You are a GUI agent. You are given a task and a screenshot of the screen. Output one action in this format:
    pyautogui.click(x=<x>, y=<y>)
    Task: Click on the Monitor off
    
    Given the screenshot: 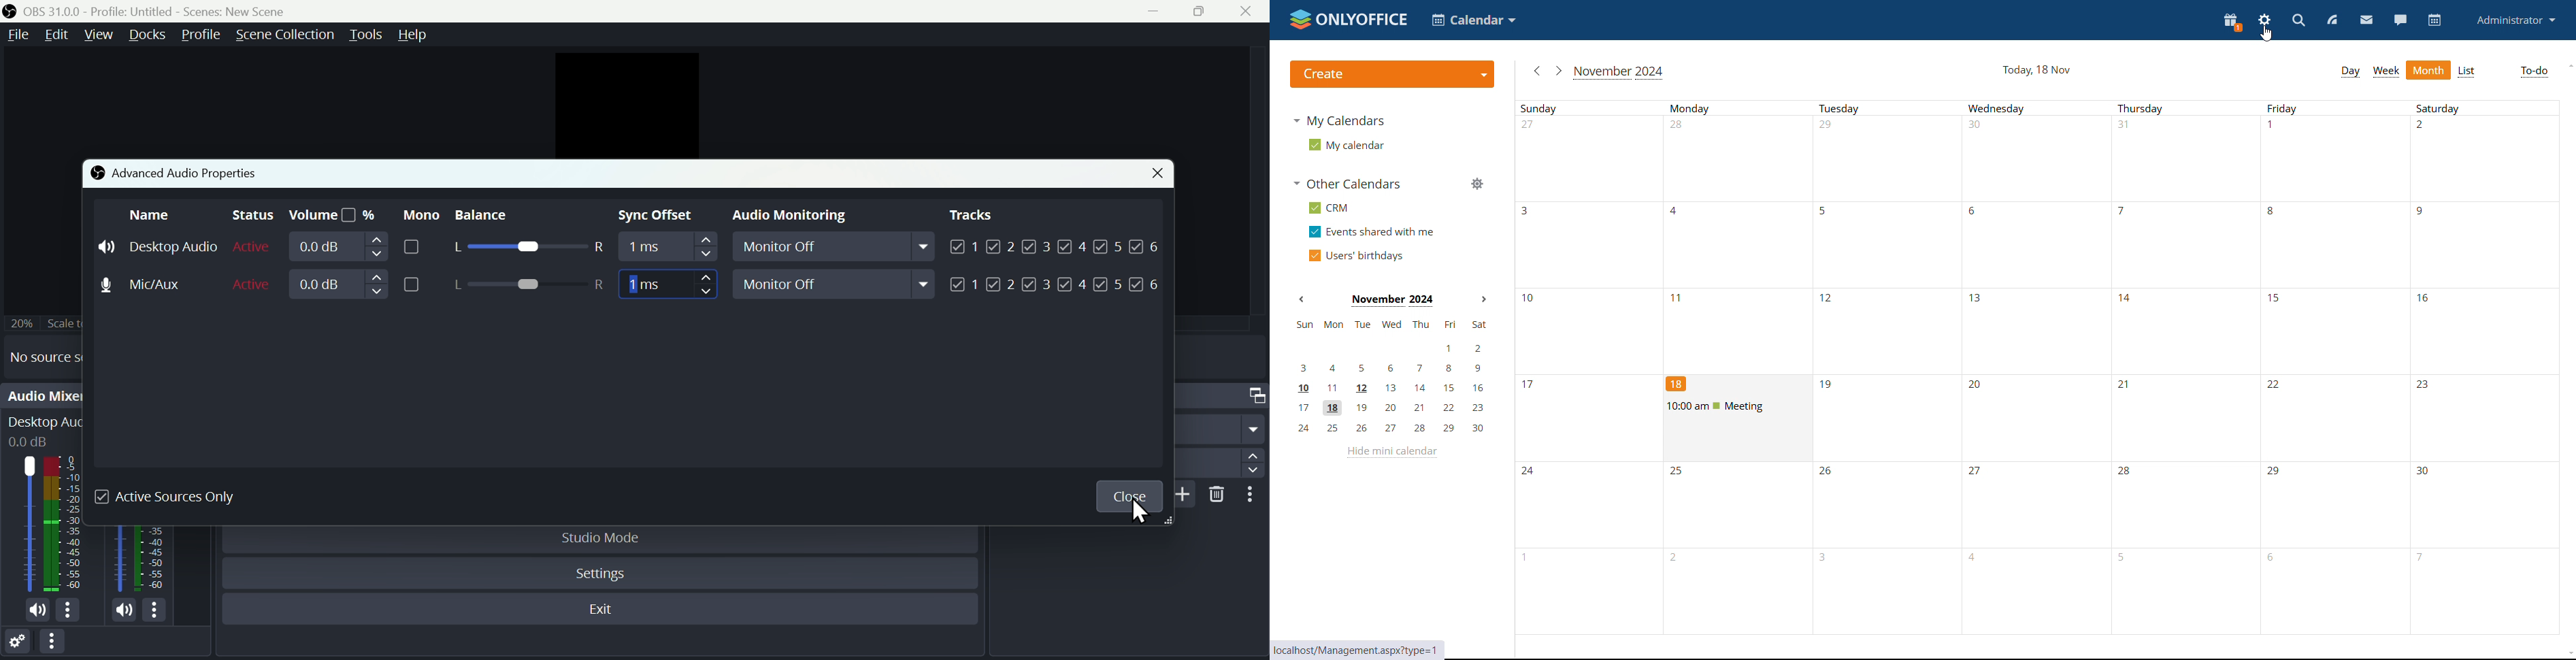 What is the action you would take?
    pyautogui.click(x=837, y=249)
    